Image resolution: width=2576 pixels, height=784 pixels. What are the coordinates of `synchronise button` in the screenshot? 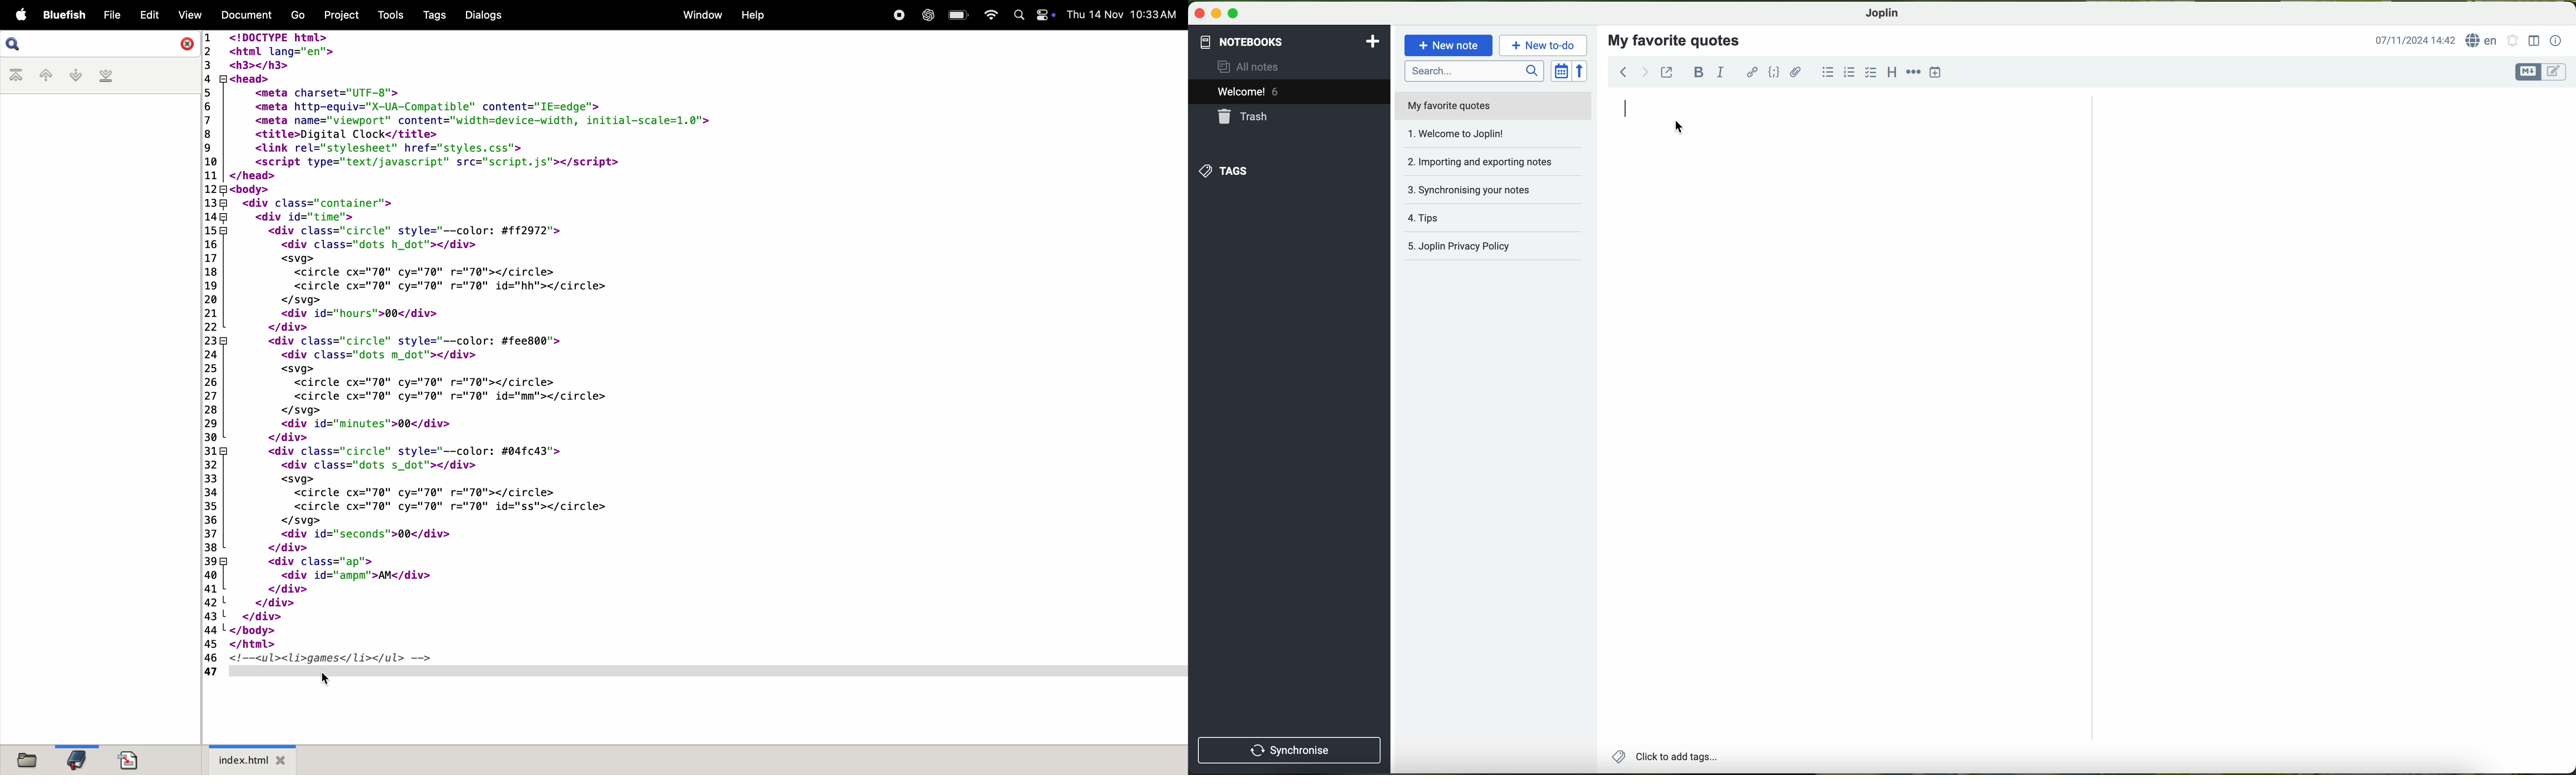 It's located at (1290, 751).